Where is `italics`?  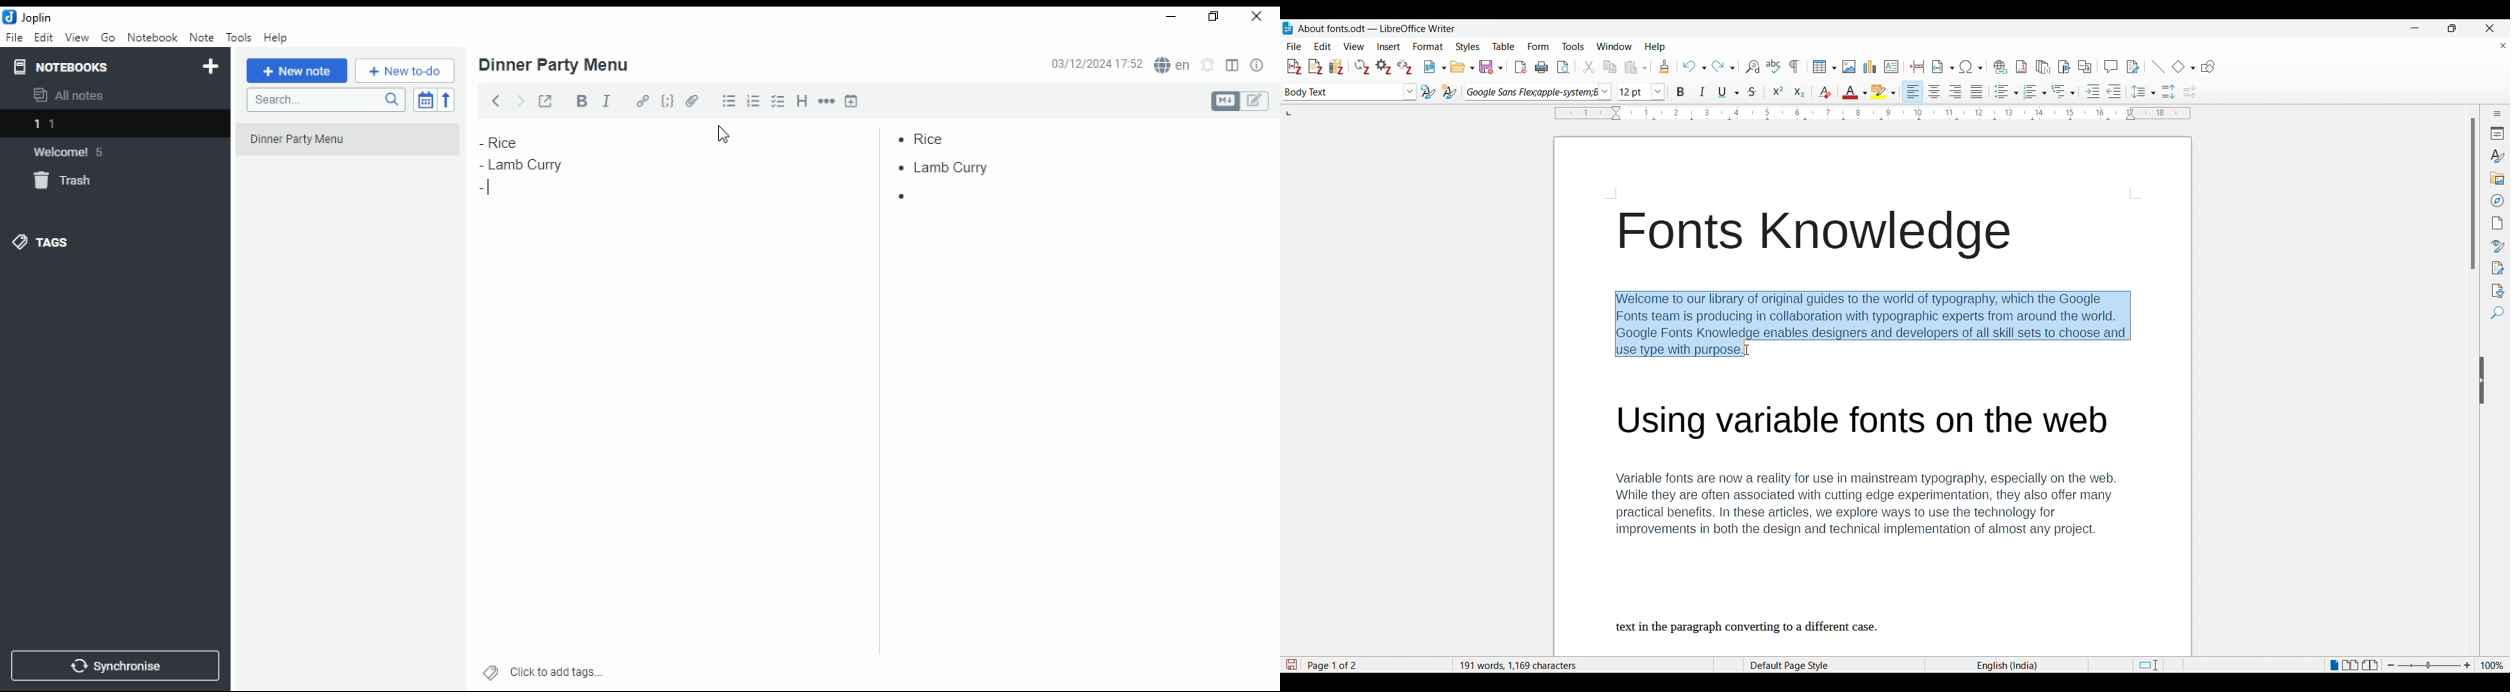 italics is located at coordinates (607, 100).